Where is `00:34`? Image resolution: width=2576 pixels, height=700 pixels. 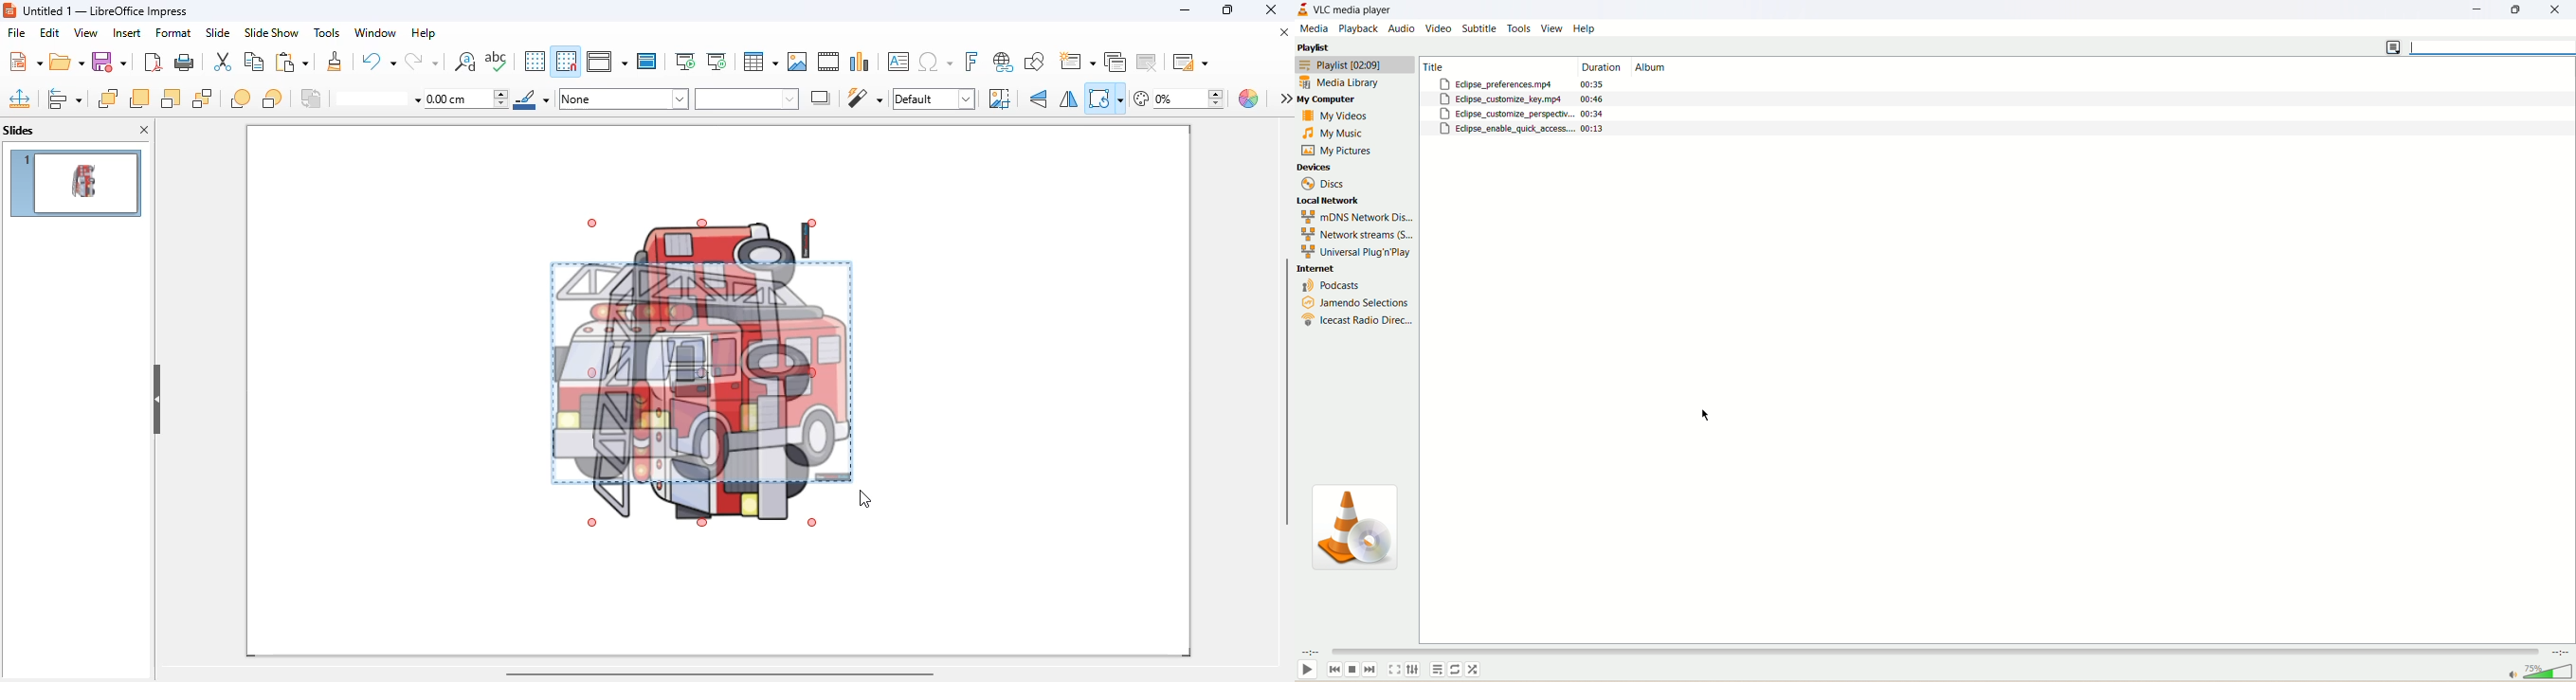
00:34 is located at coordinates (1594, 113).